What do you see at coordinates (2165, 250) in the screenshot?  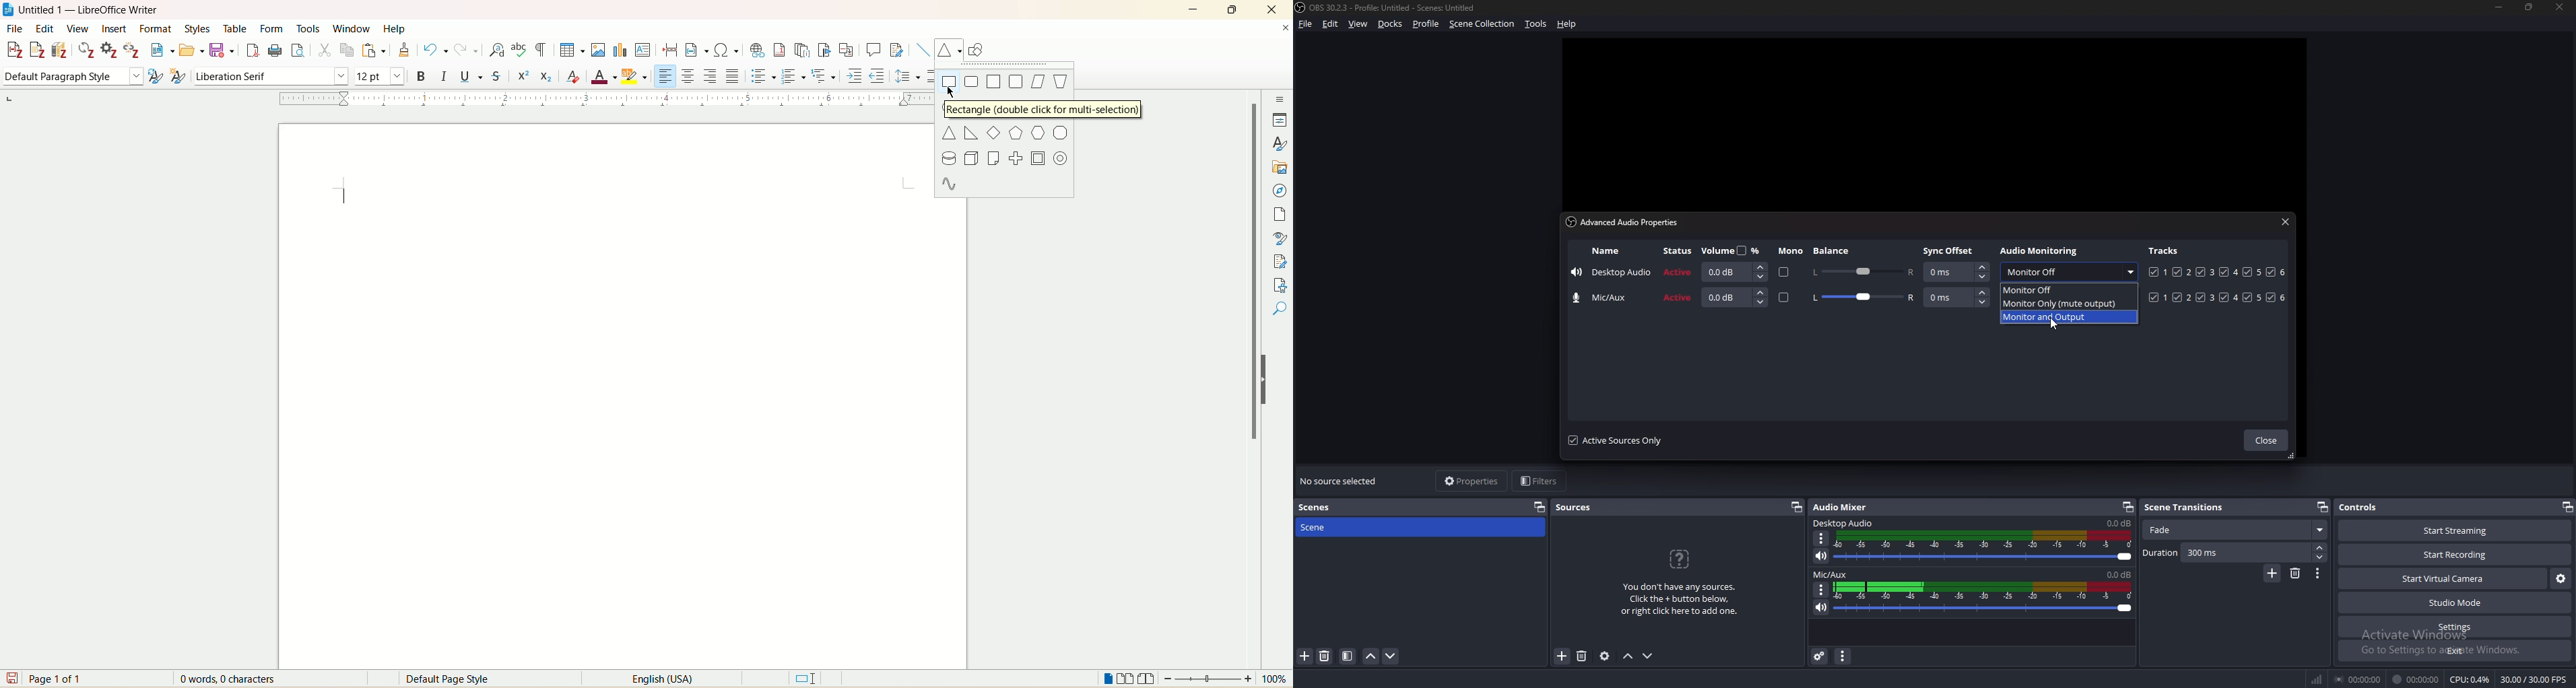 I see `tracks` at bounding box center [2165, 250].